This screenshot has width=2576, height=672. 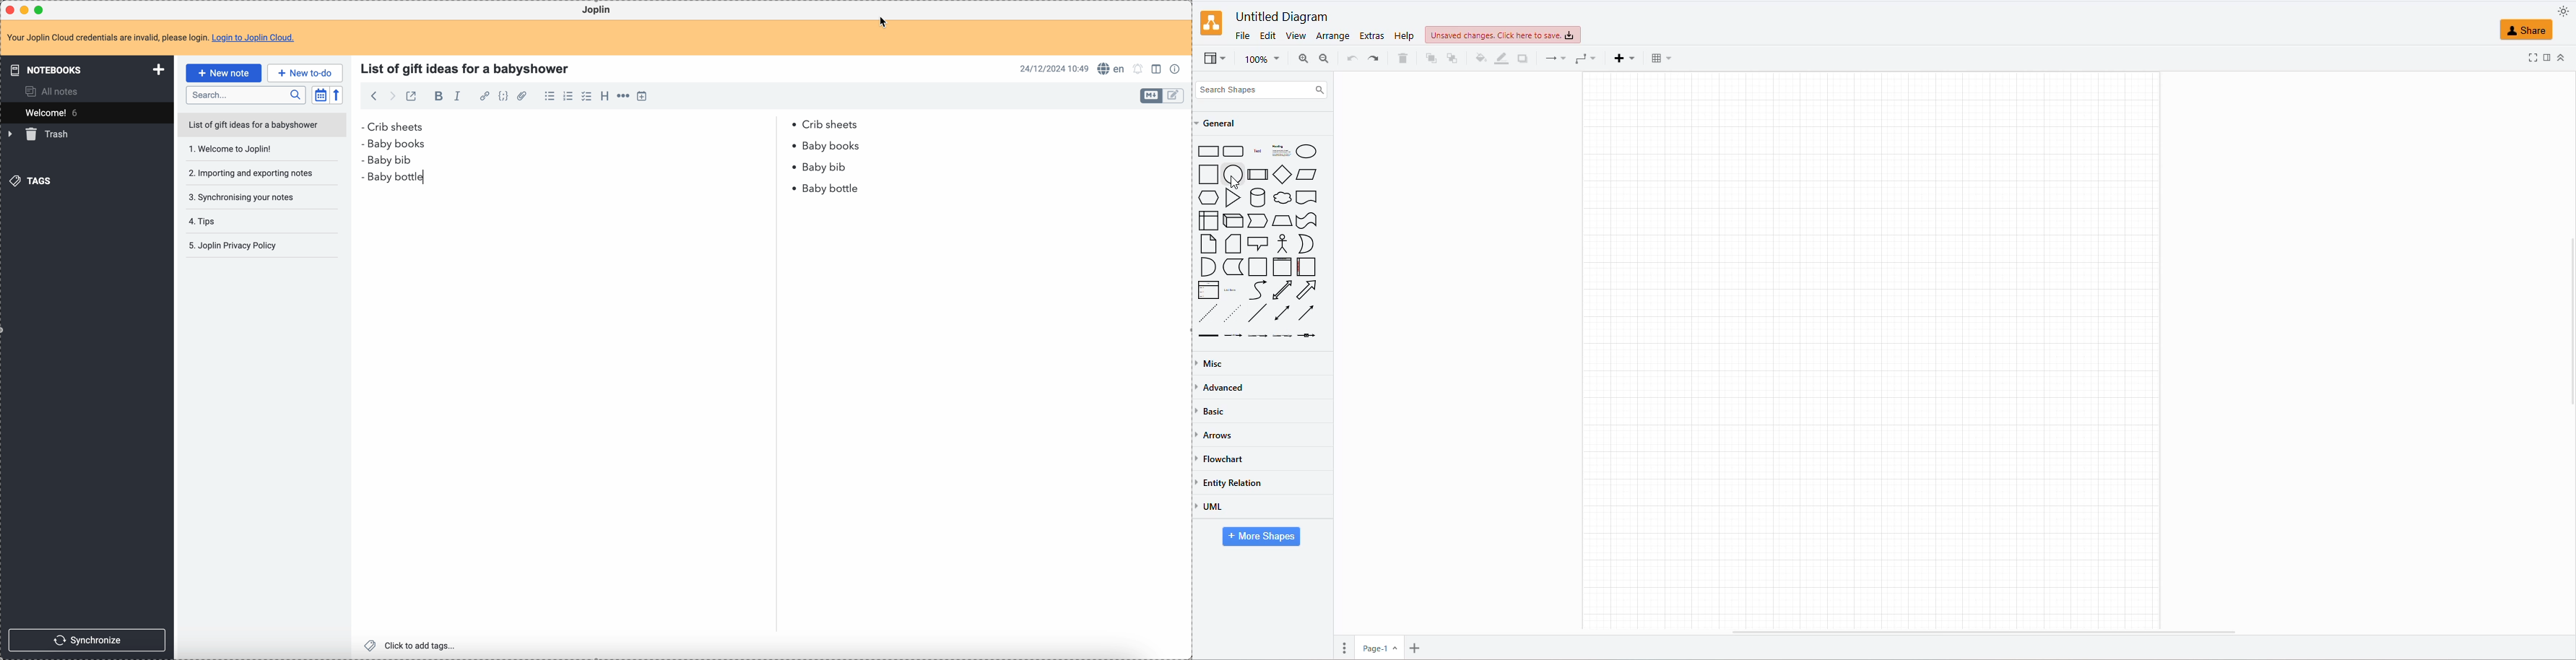 I want to click on foward, so click(x=393, y=96).